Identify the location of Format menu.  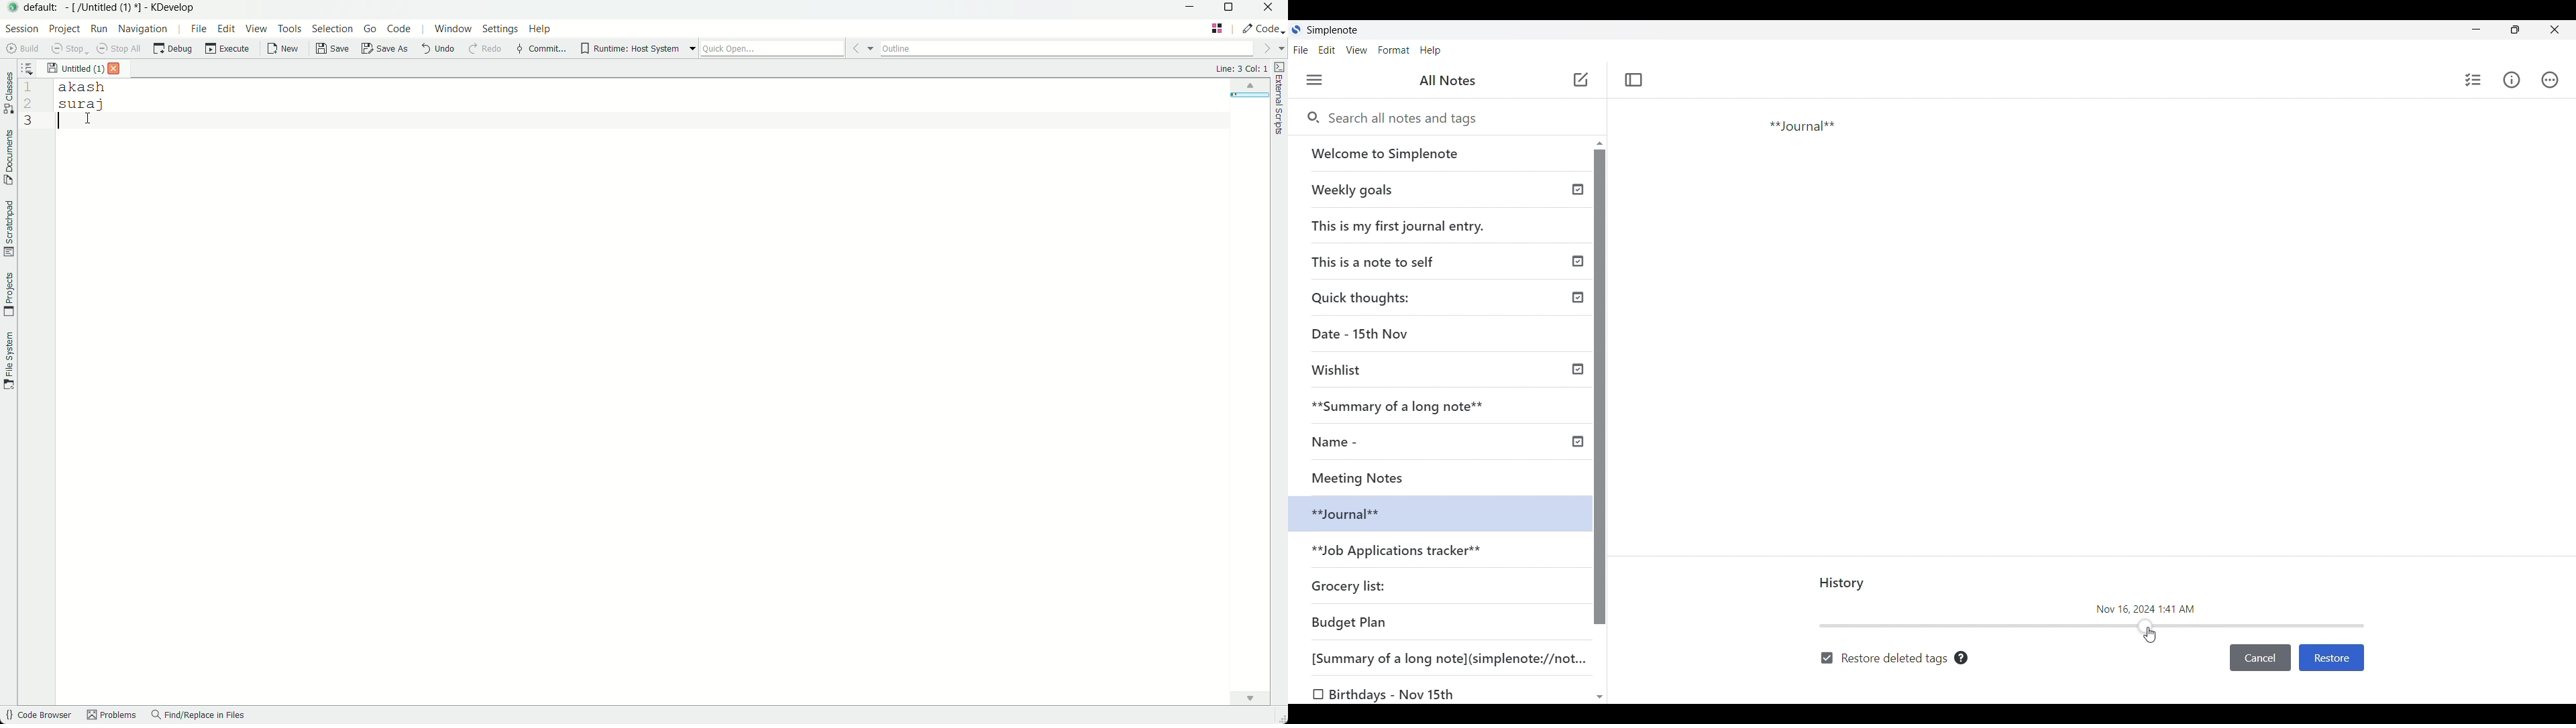
(1395, 50).